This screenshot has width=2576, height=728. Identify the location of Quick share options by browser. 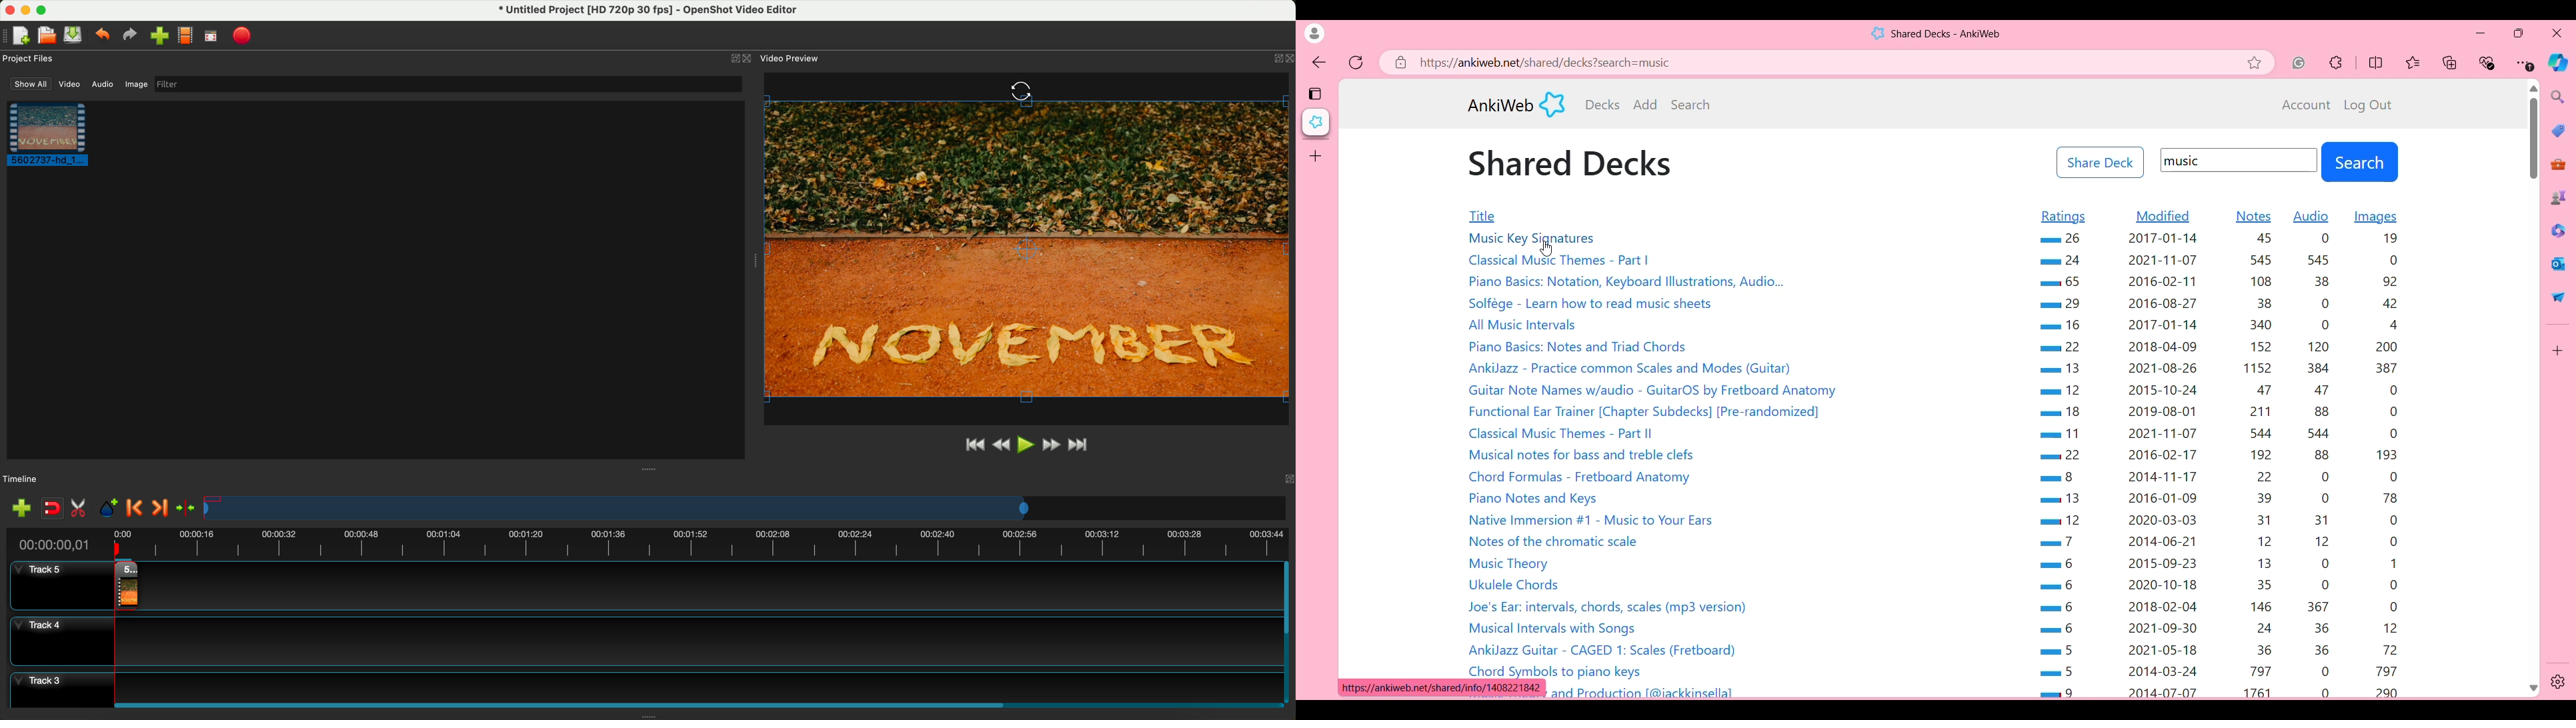
(2558, 297).